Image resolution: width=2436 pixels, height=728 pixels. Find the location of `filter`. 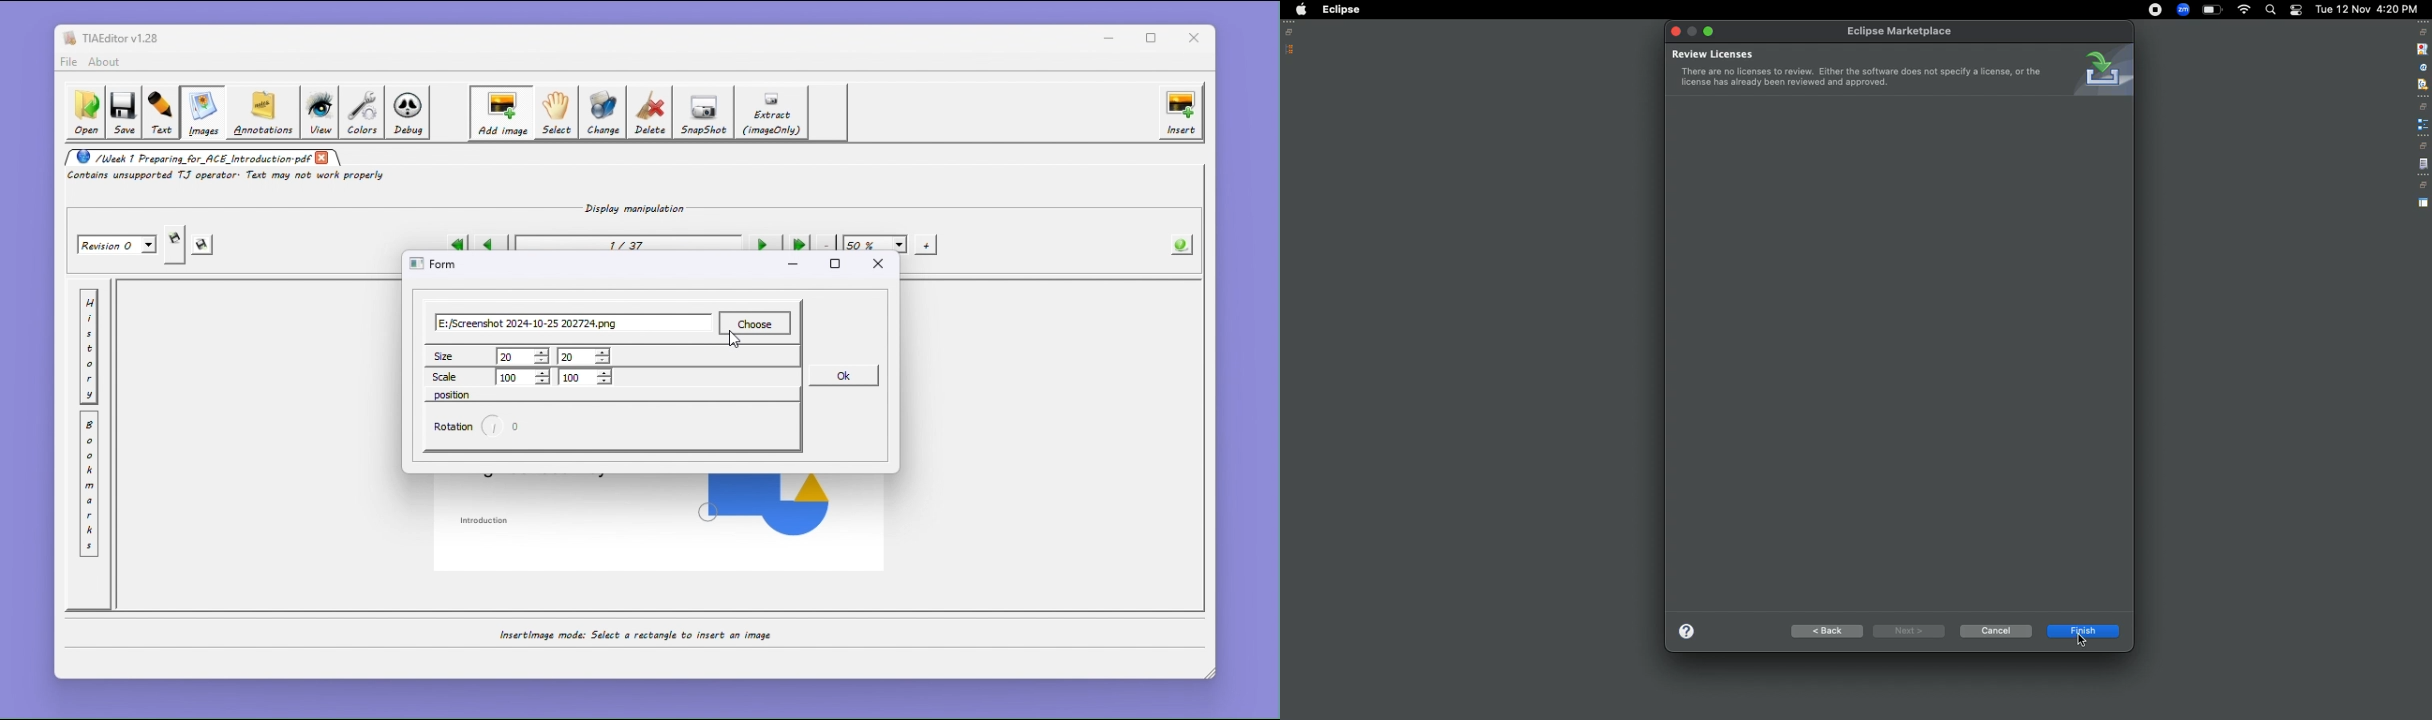

filter is located at coordinates (2422, 84).